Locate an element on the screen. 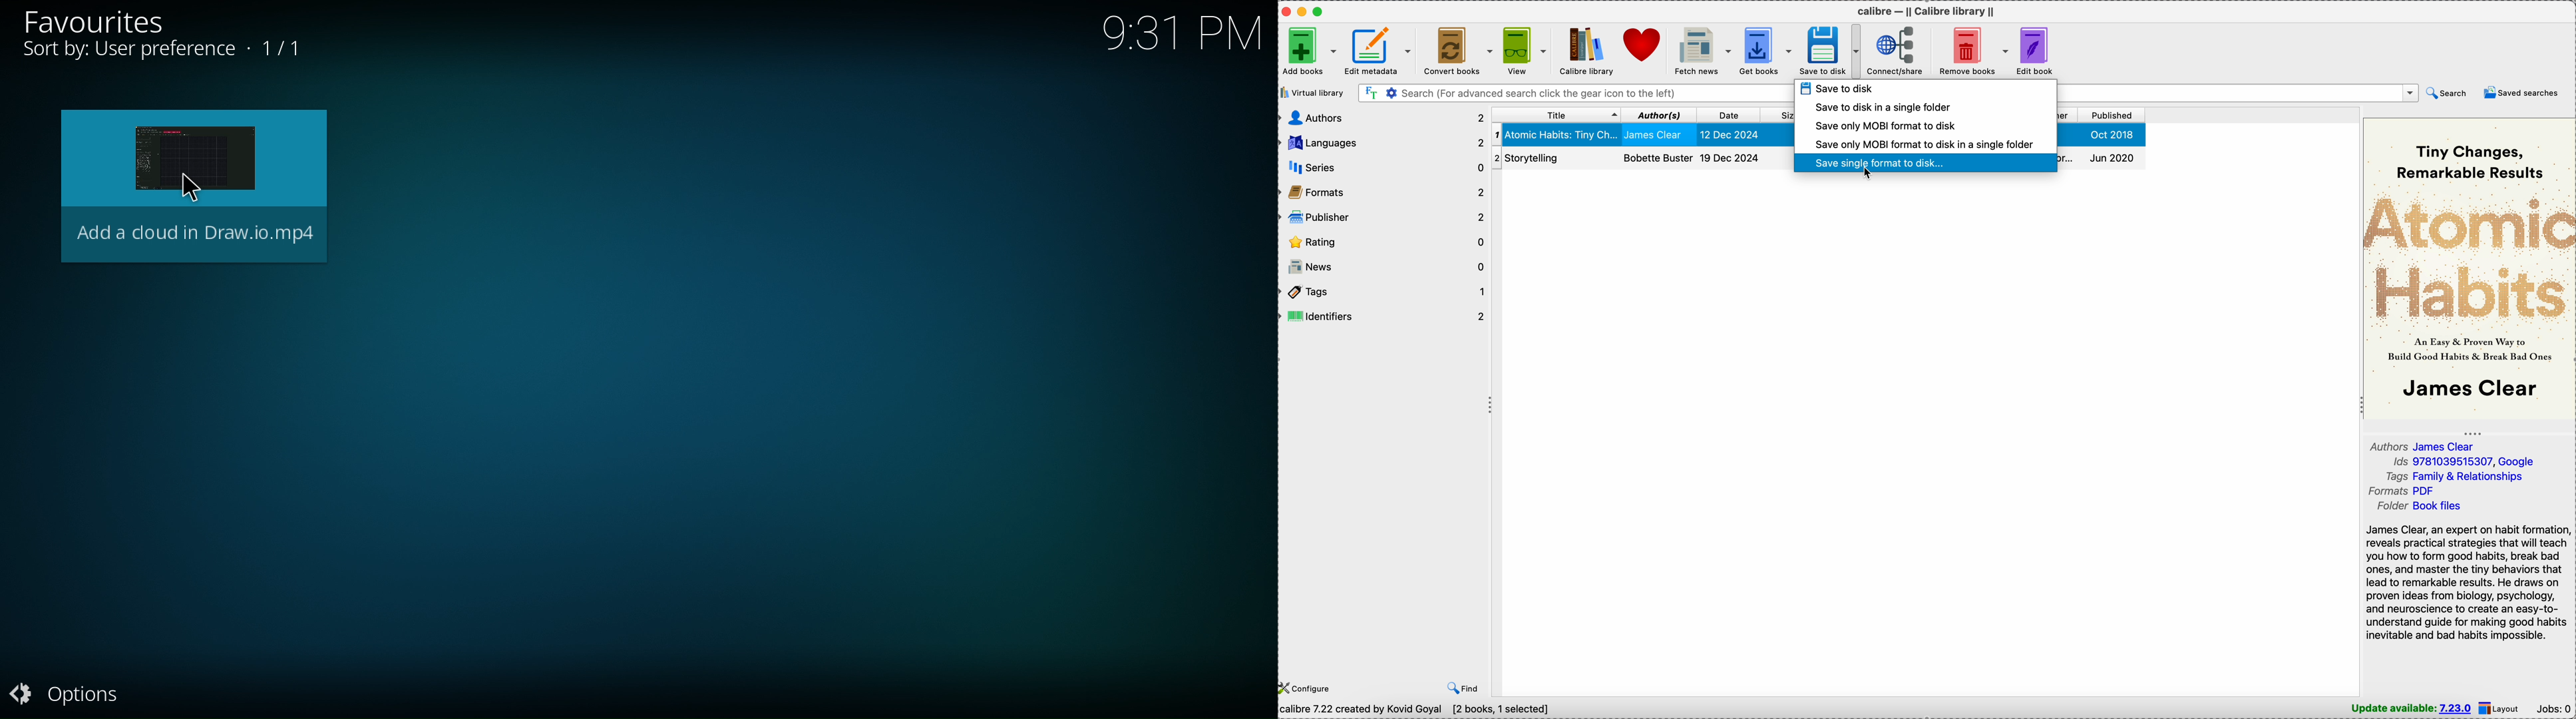 This screenshot has height=728, width=2576. layout is located at coordinates (2500, 708).